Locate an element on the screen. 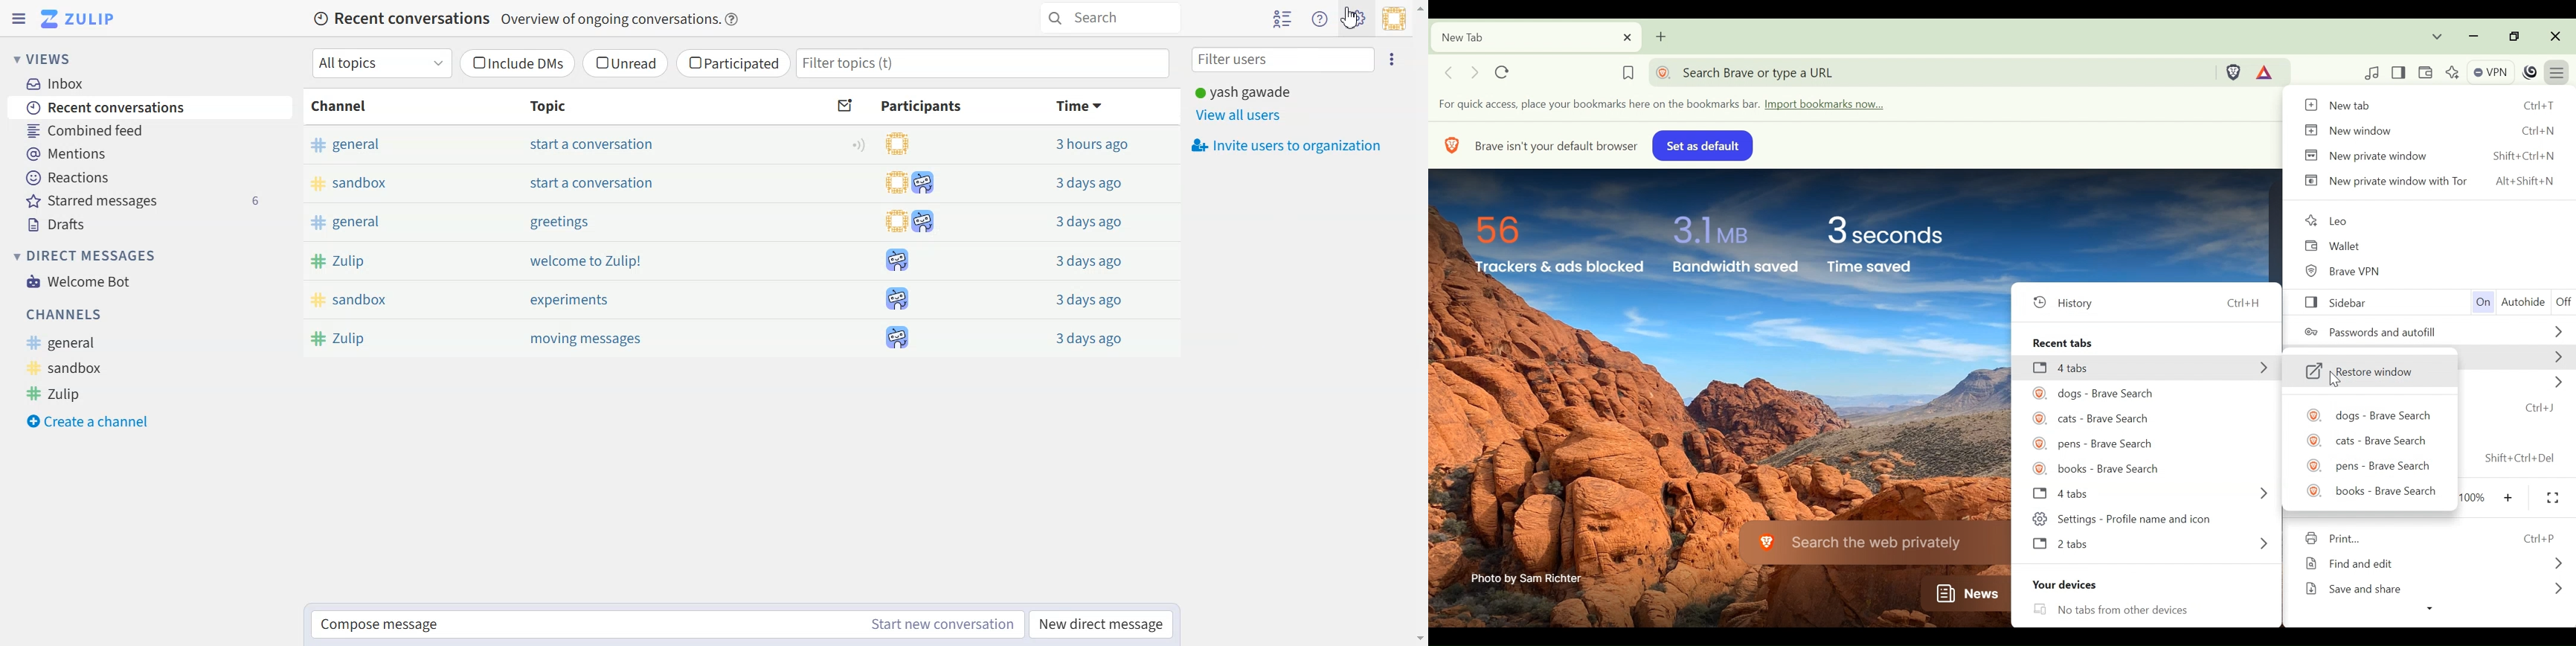  100% is located at coordinates (2476, 495).